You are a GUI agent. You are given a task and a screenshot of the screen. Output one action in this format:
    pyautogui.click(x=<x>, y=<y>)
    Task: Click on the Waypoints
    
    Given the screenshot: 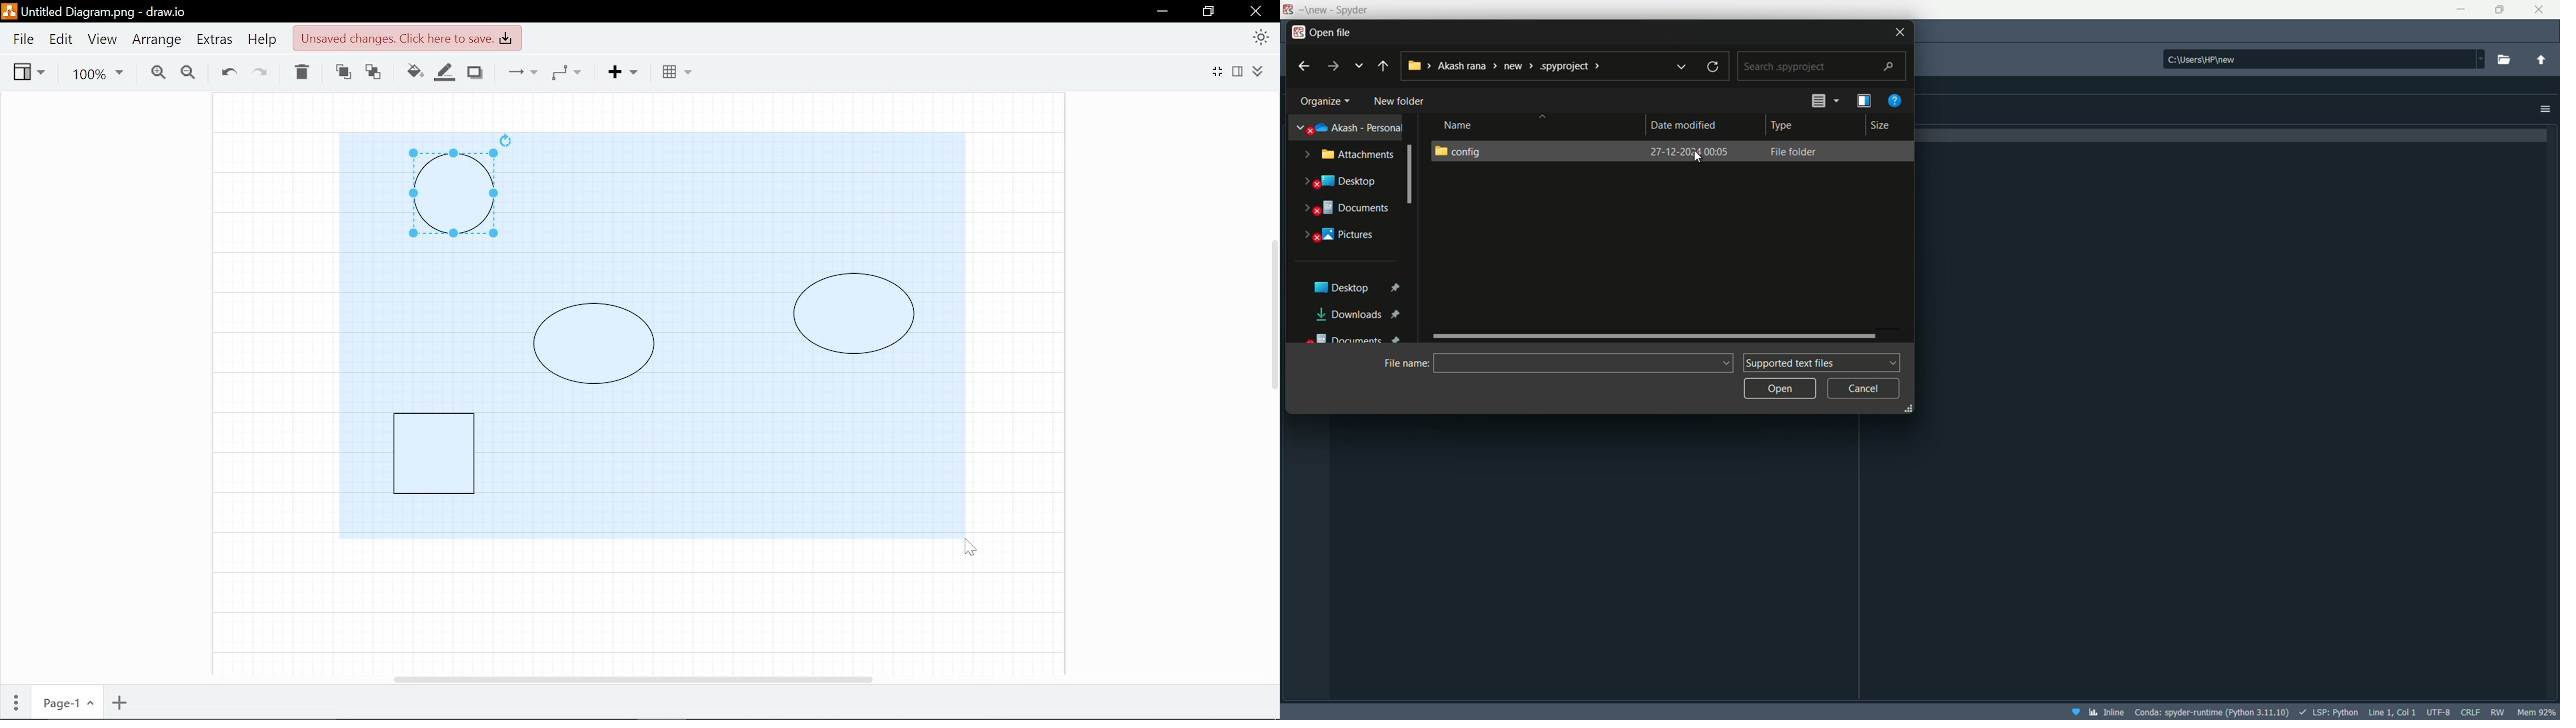 What is the action you would take?
    pyautogui.click(x=572, y=71)
    